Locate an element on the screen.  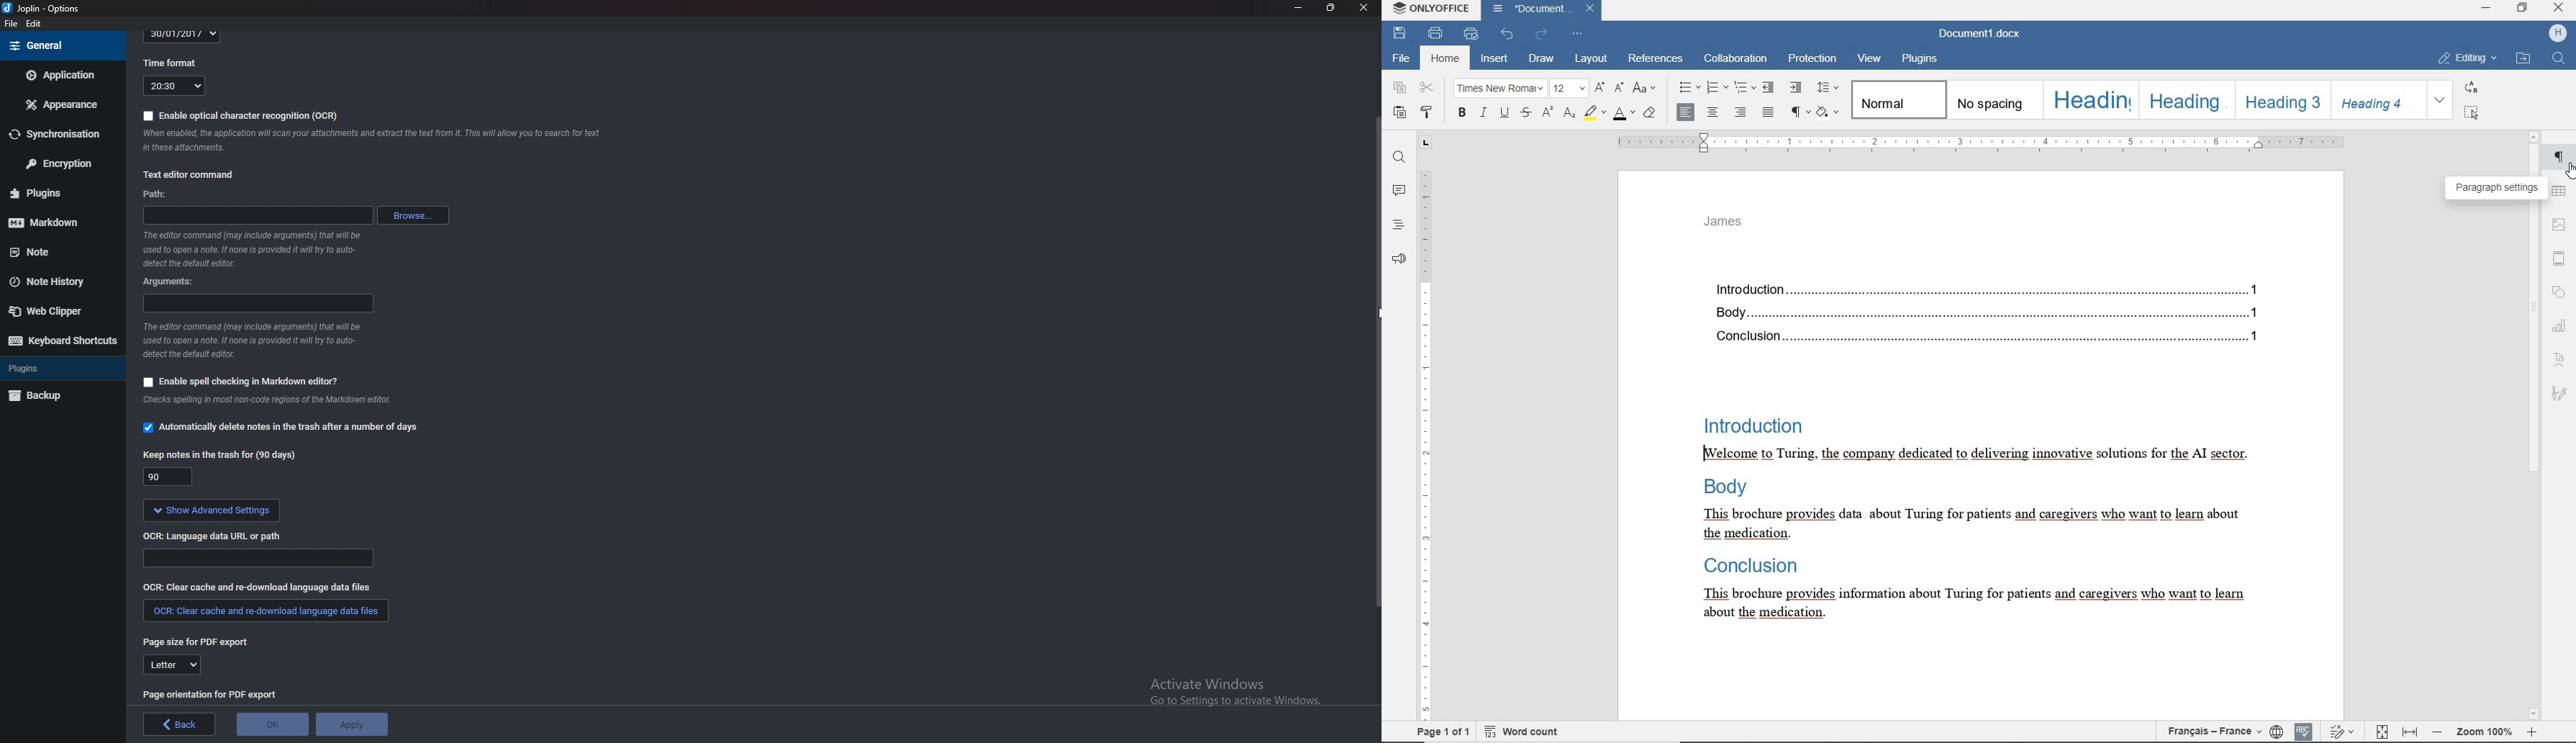
Text editor command is located at coordinates (199, 172).